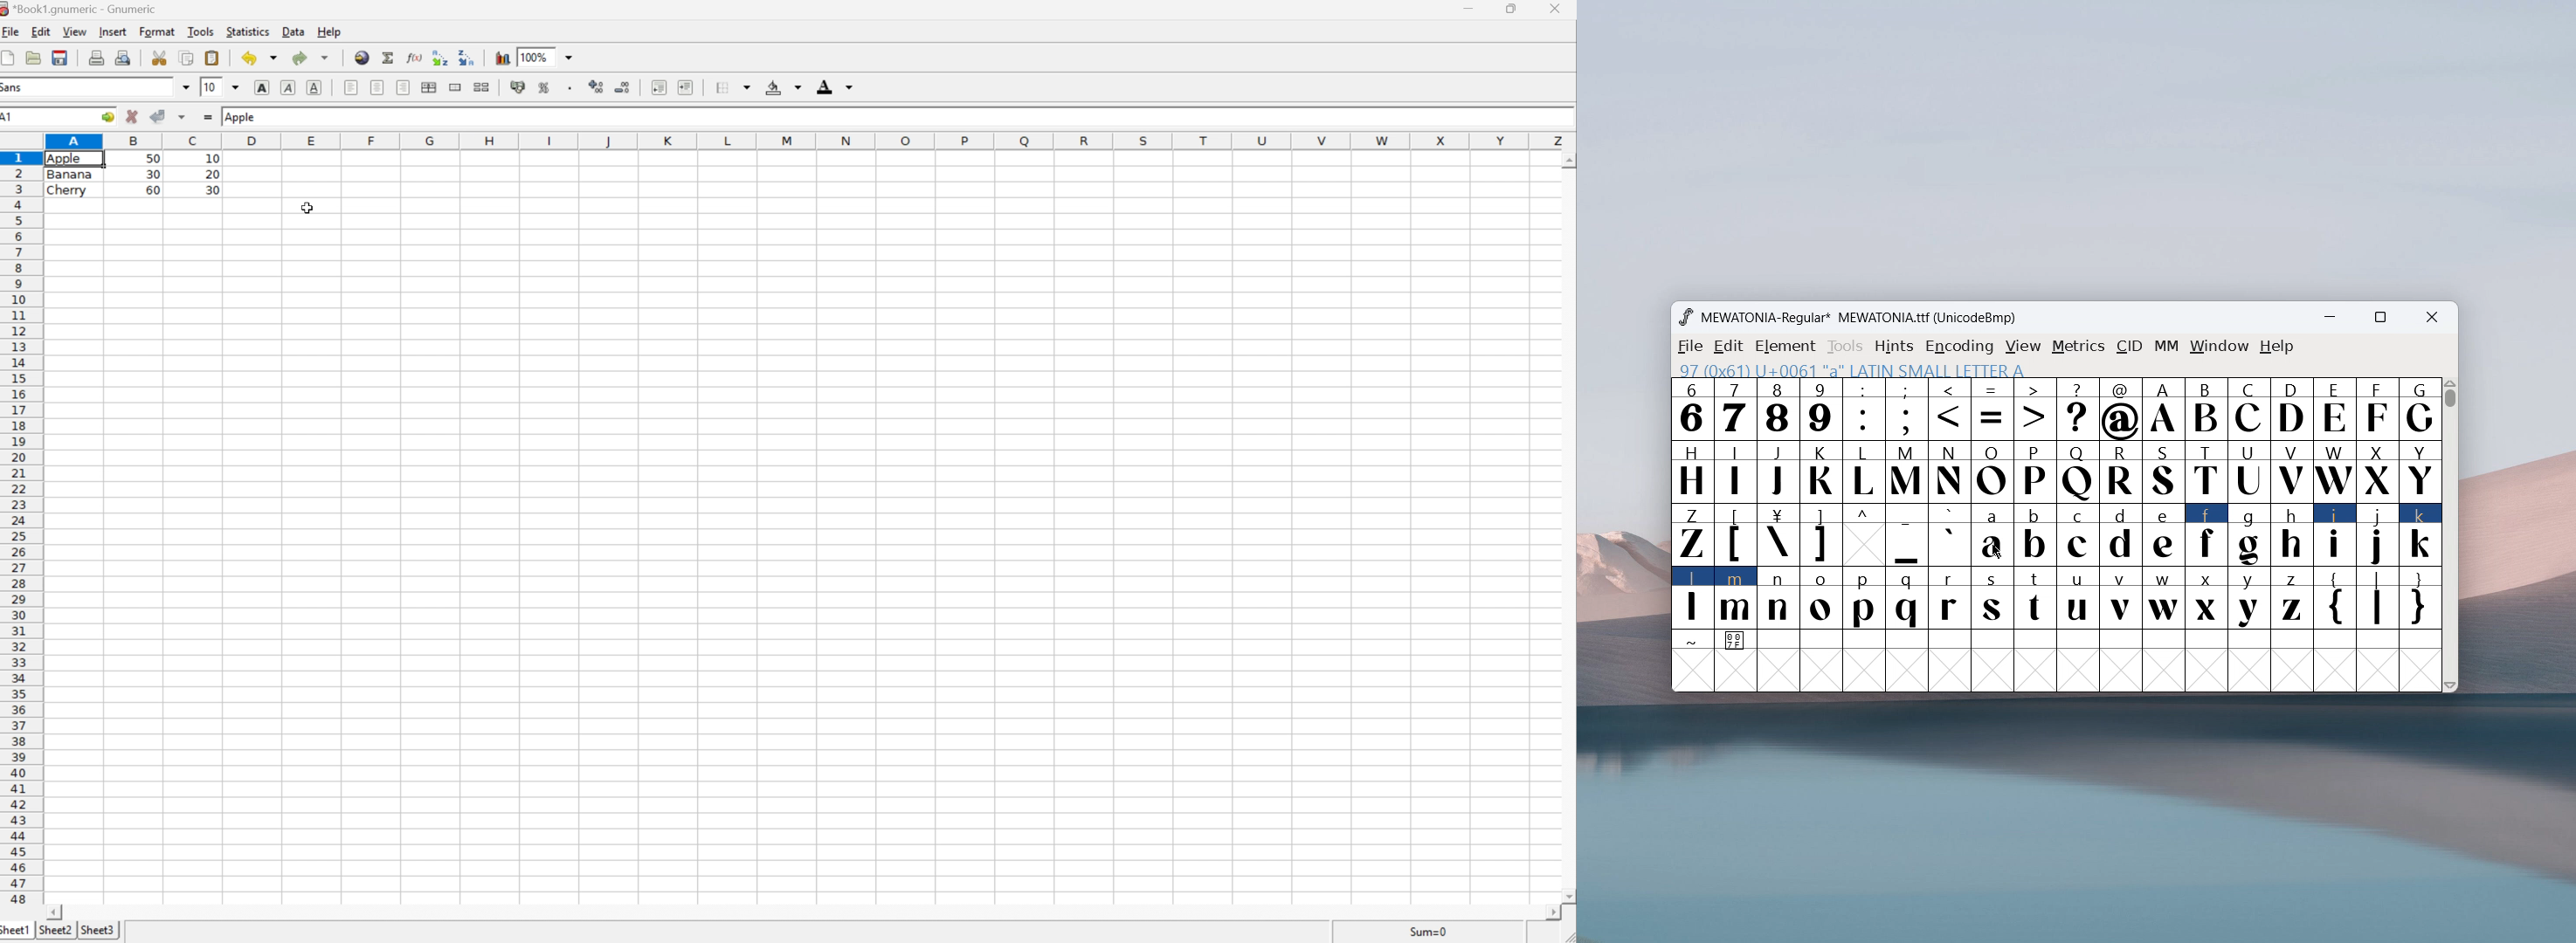 The width and height of the screenshot is (2576, 952). I want to click on \, so click(1778, 535).